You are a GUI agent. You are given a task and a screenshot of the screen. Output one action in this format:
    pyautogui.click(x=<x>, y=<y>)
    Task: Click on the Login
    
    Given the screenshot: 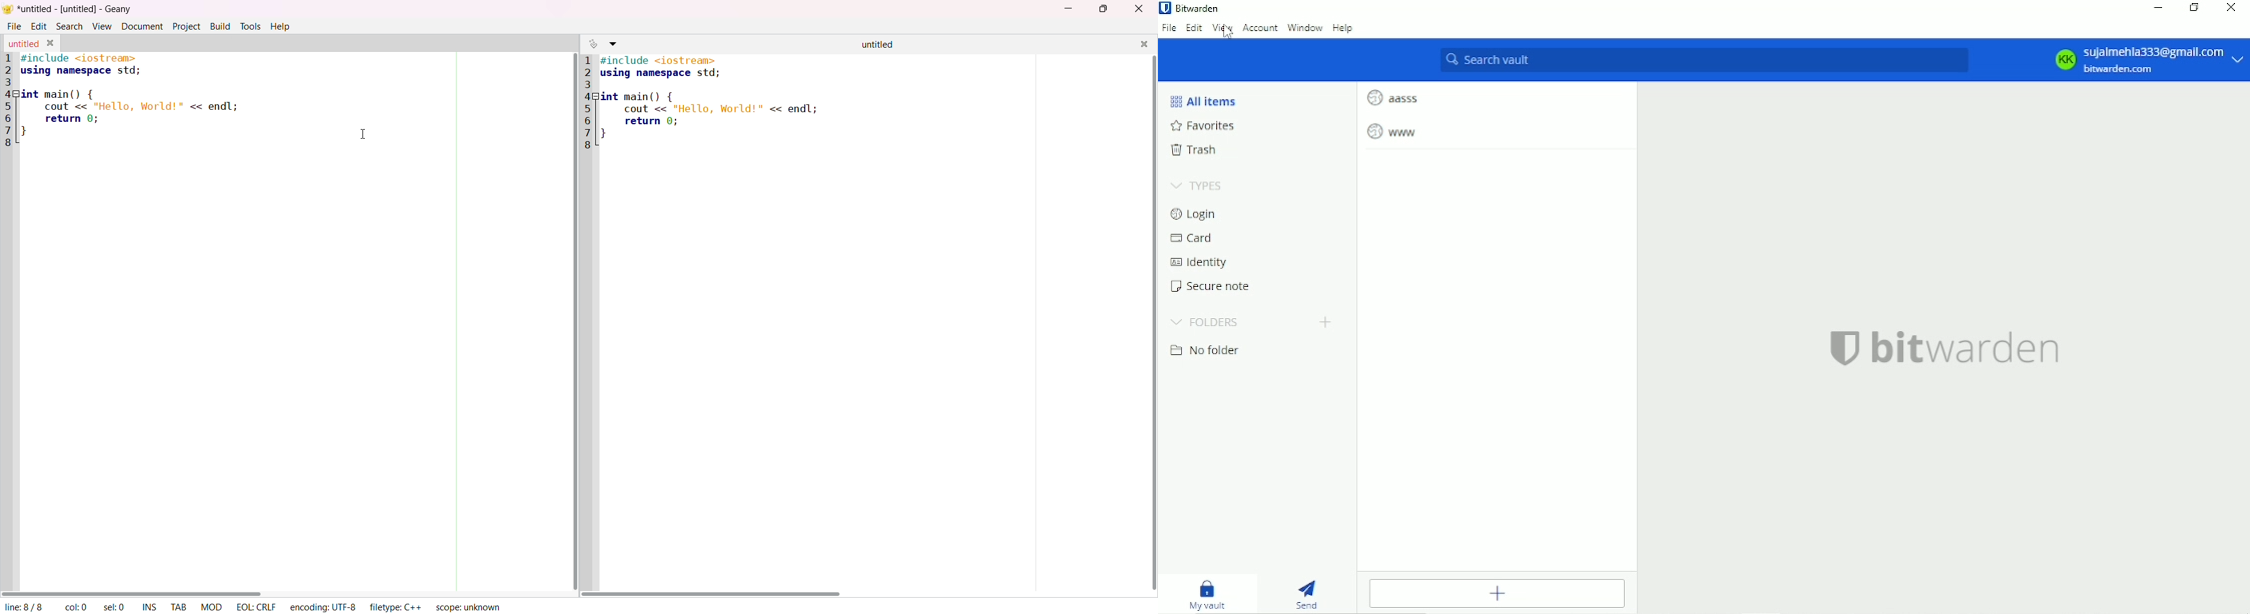 What is the action you would take?
    pyautogui.click(x=1198, y=213)
    